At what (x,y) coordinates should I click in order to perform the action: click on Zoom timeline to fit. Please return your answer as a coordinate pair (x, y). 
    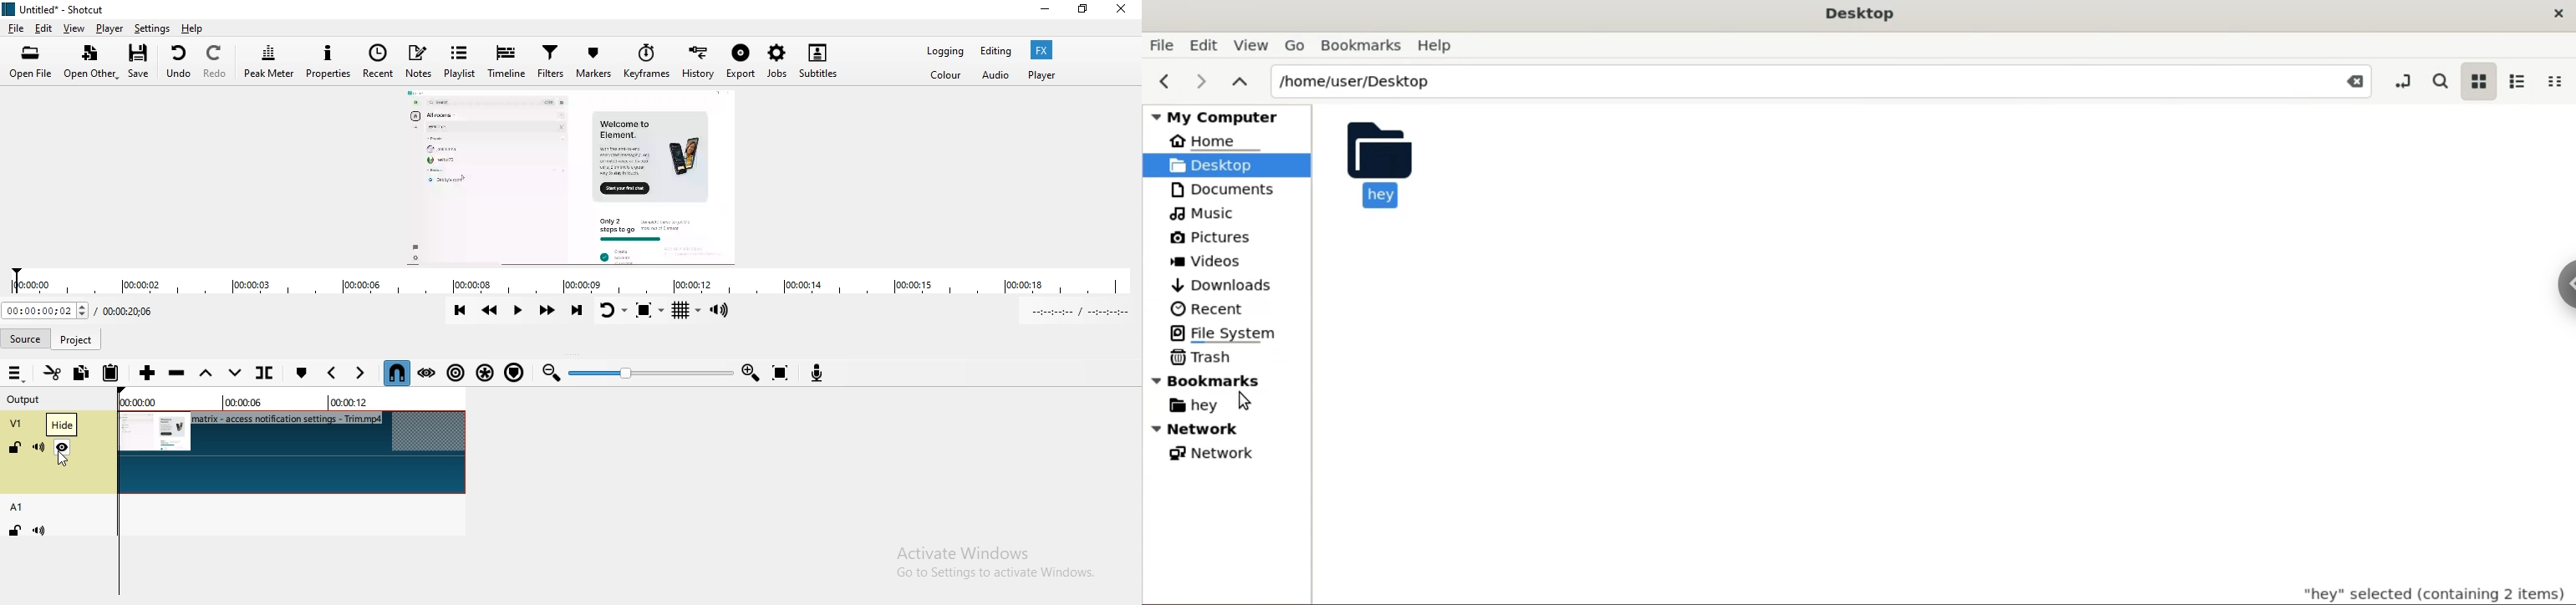
    Looking at the image, I should click on (784, 372).